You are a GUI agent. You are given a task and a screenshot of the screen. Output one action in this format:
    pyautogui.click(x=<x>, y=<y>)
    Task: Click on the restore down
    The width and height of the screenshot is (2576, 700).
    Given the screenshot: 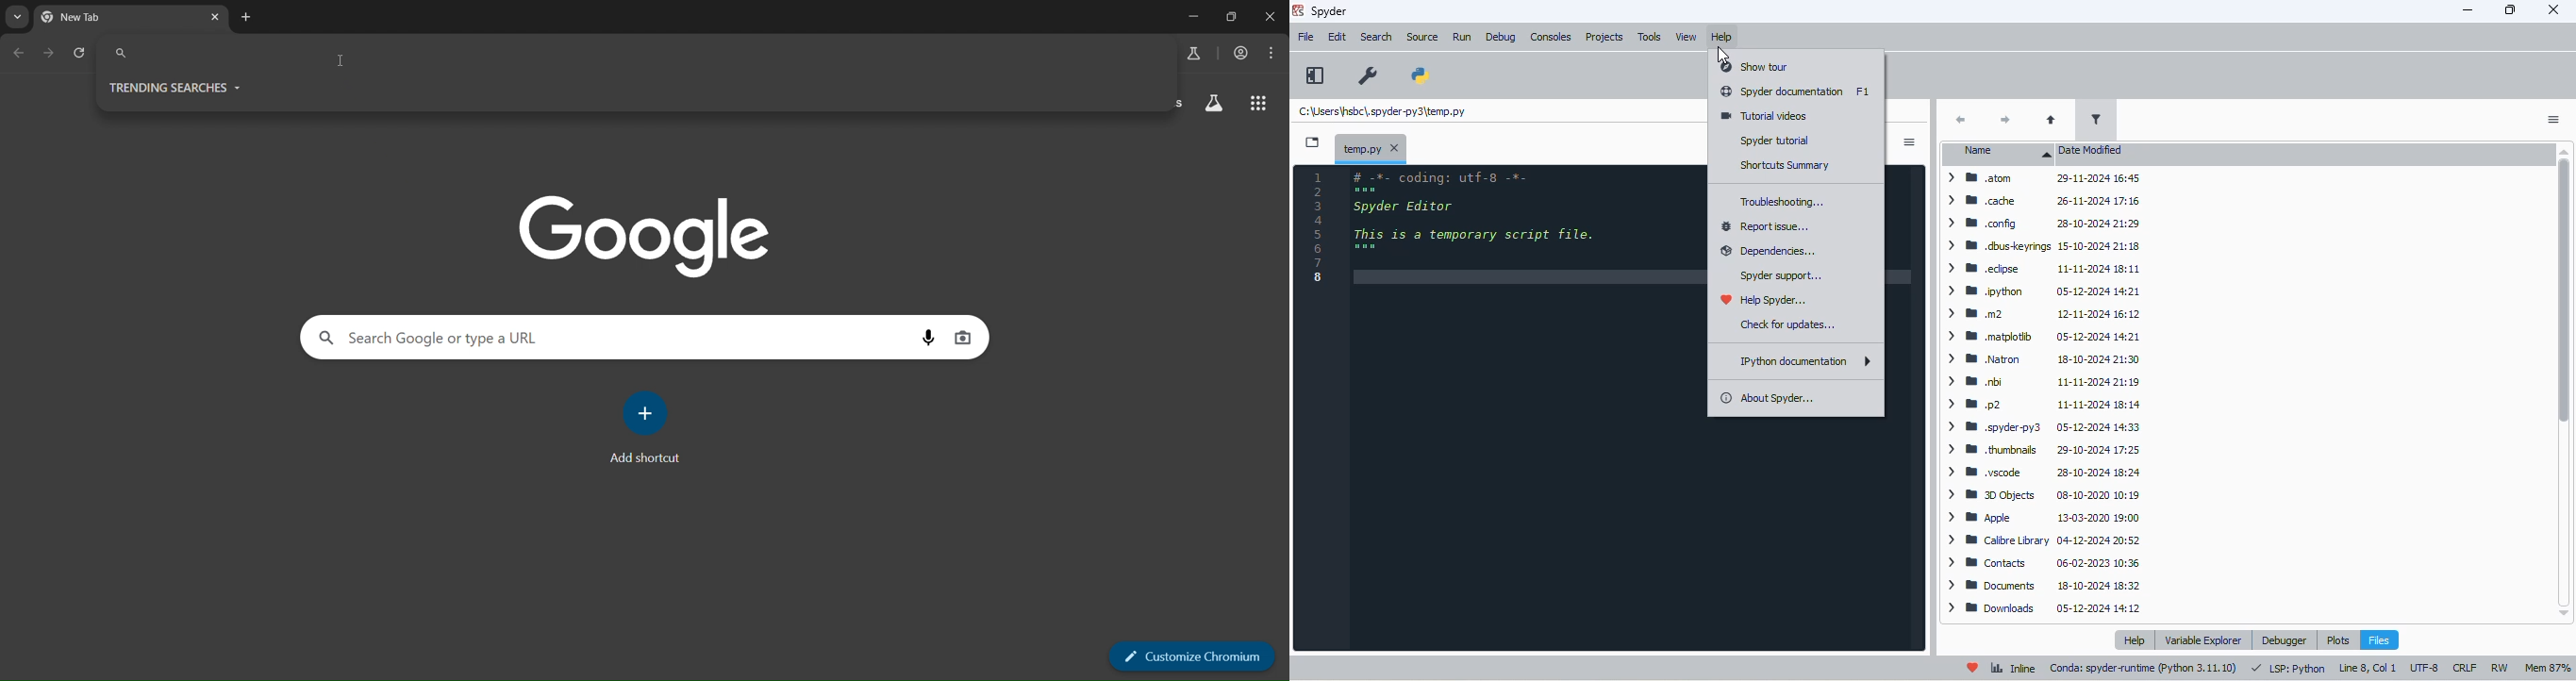 What is the action you would take?
    pyautogui.click(x=1234, y=16)
    